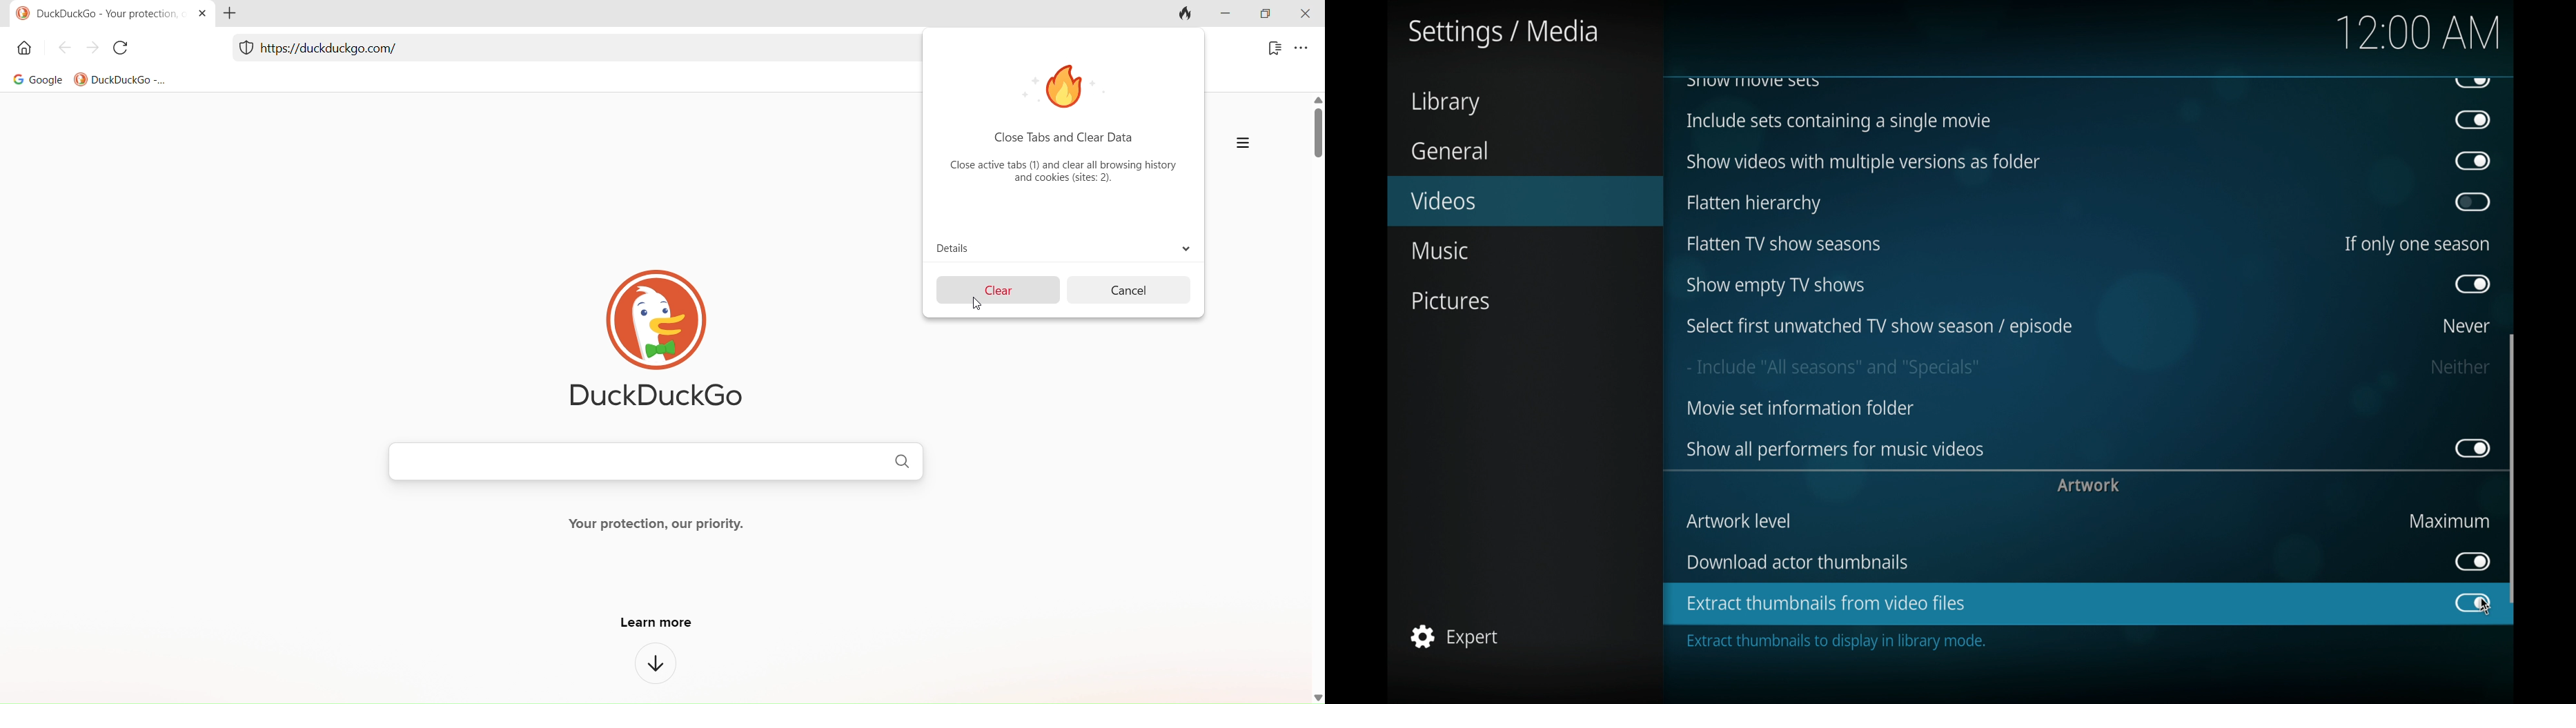 The height and width of the screenshot is (728, 2576). What do you see at coordinates (2417, 244) in the screenshot?
I see `if only one season` at bounding box center [2417, 244].